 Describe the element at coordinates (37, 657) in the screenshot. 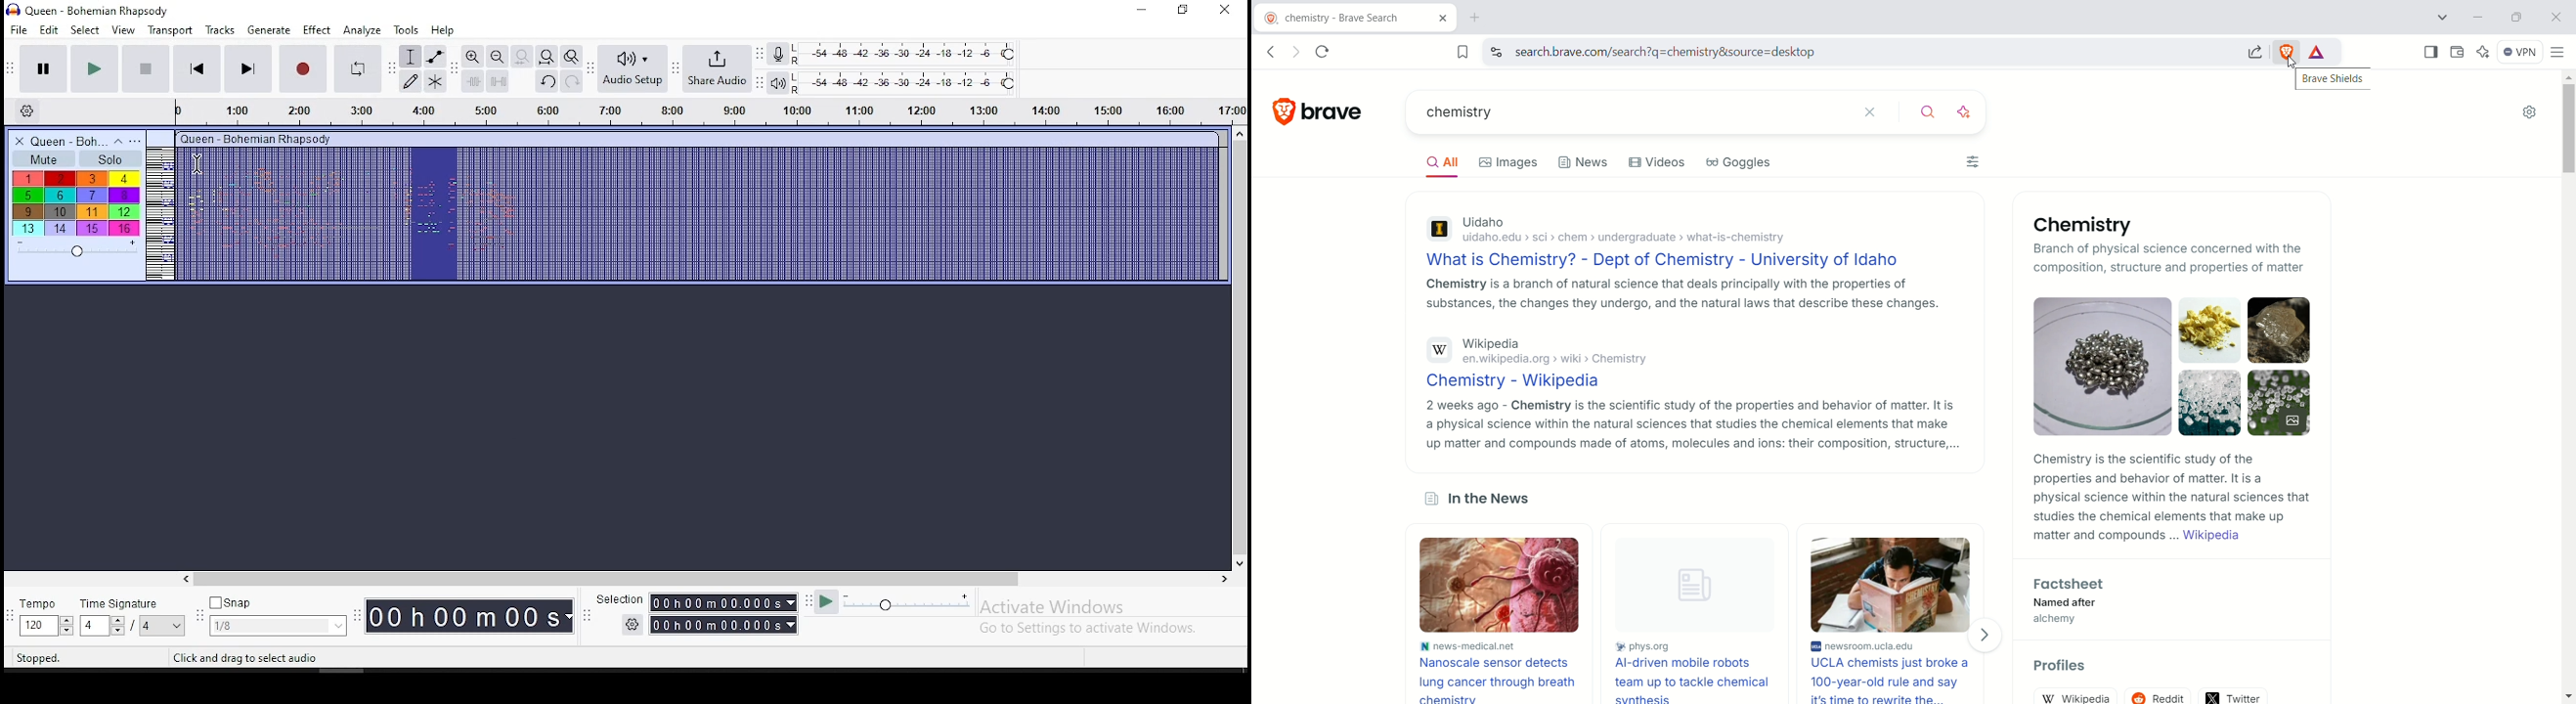

I see `Stopped.` at that location.